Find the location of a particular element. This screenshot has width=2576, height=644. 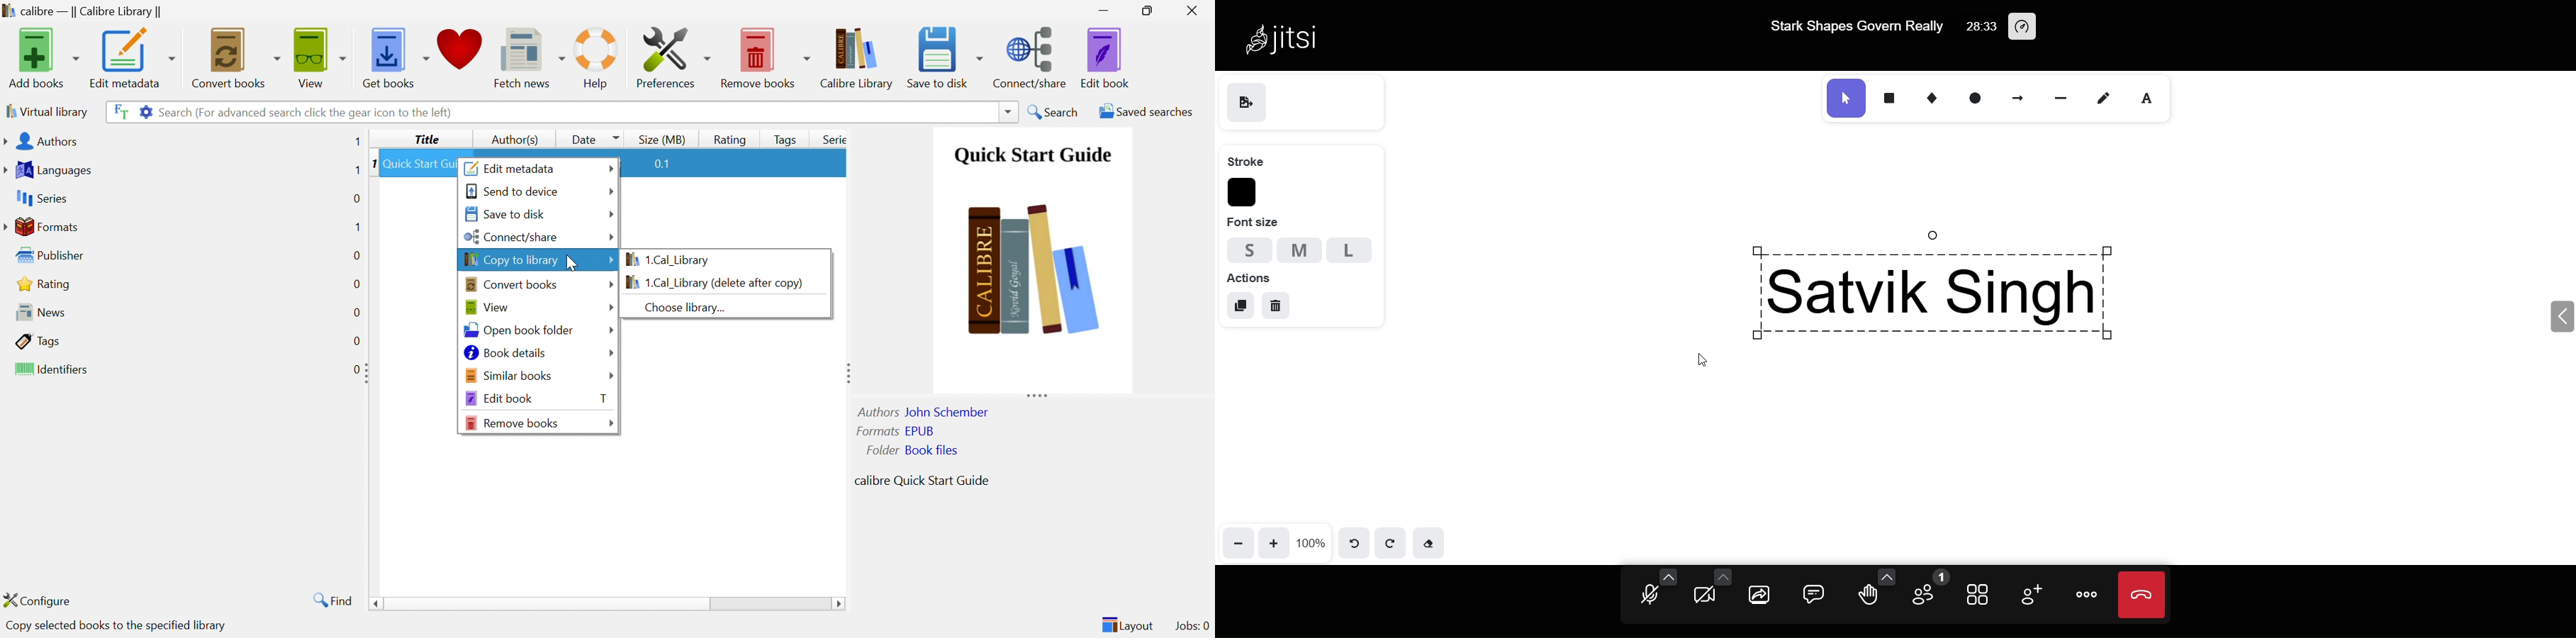

Donate to support Calibre is located at coordinates (460, 53).